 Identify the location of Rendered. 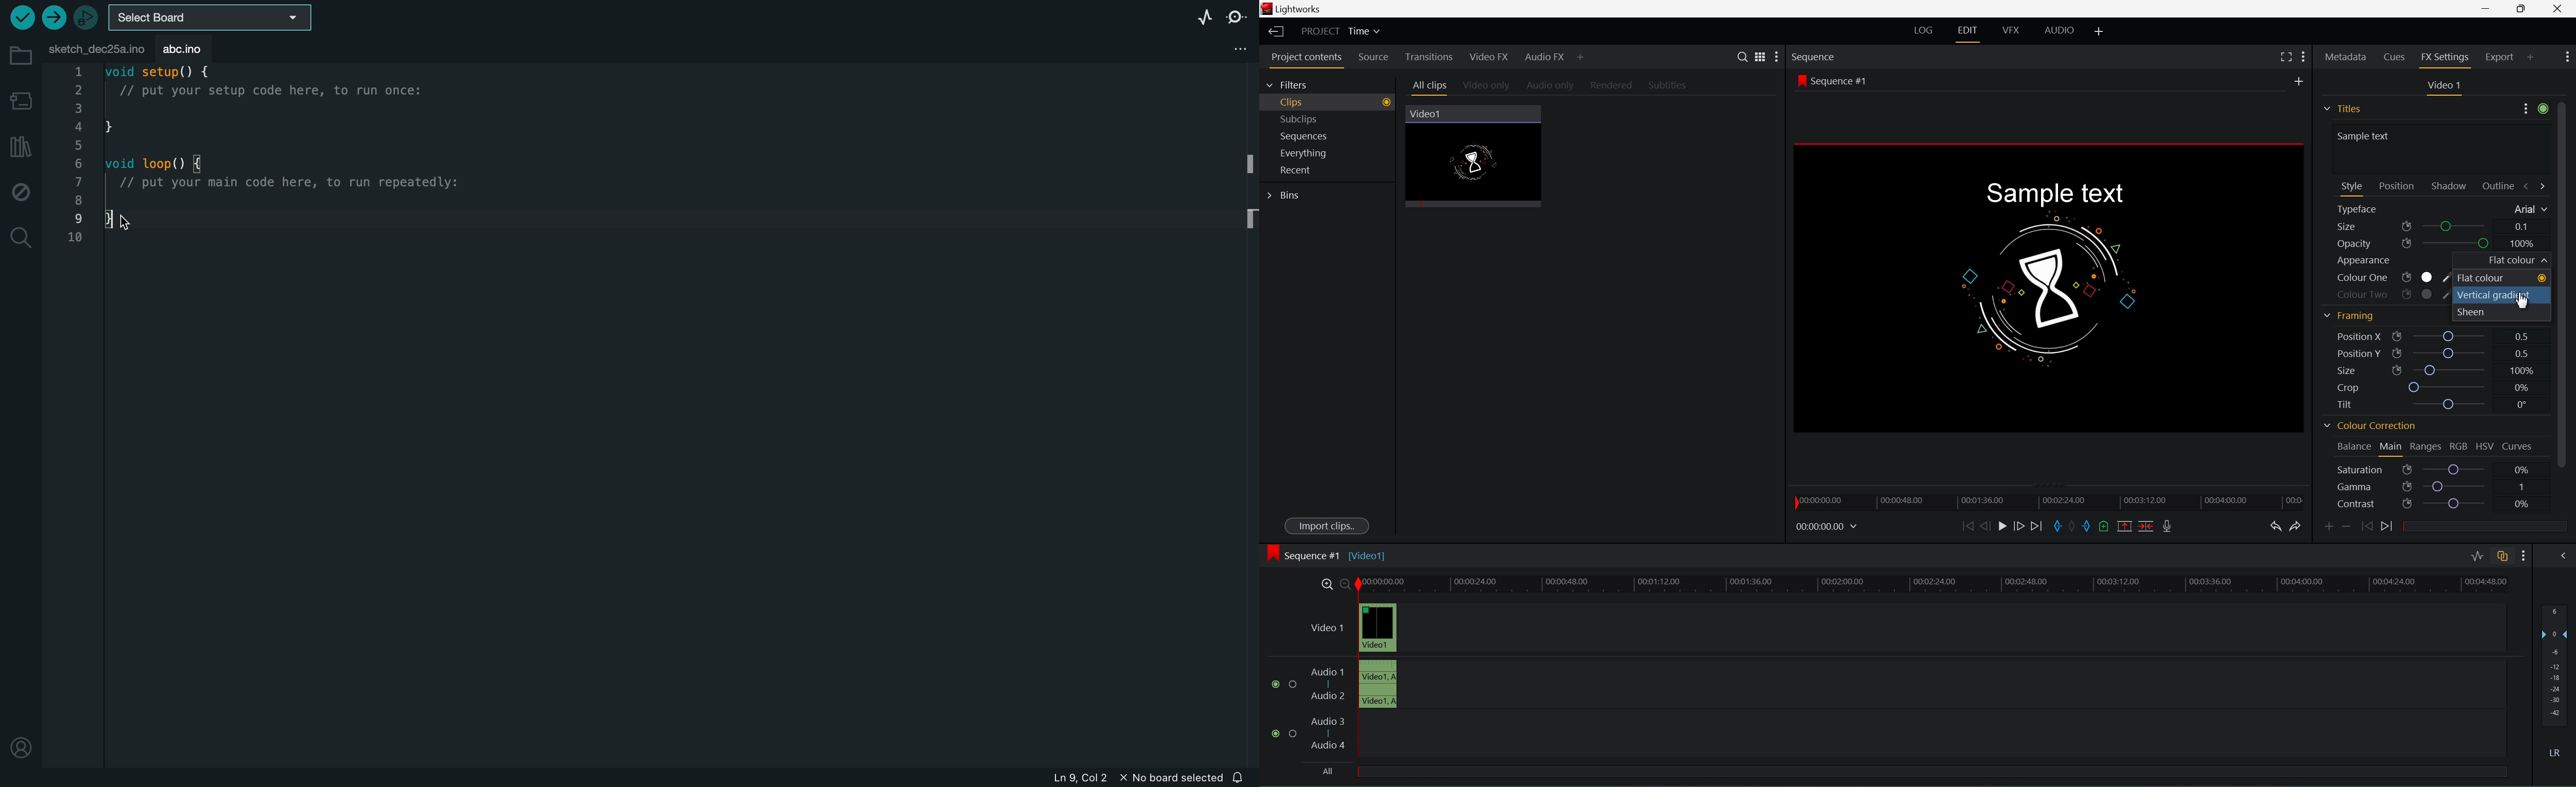
(1615, 86).